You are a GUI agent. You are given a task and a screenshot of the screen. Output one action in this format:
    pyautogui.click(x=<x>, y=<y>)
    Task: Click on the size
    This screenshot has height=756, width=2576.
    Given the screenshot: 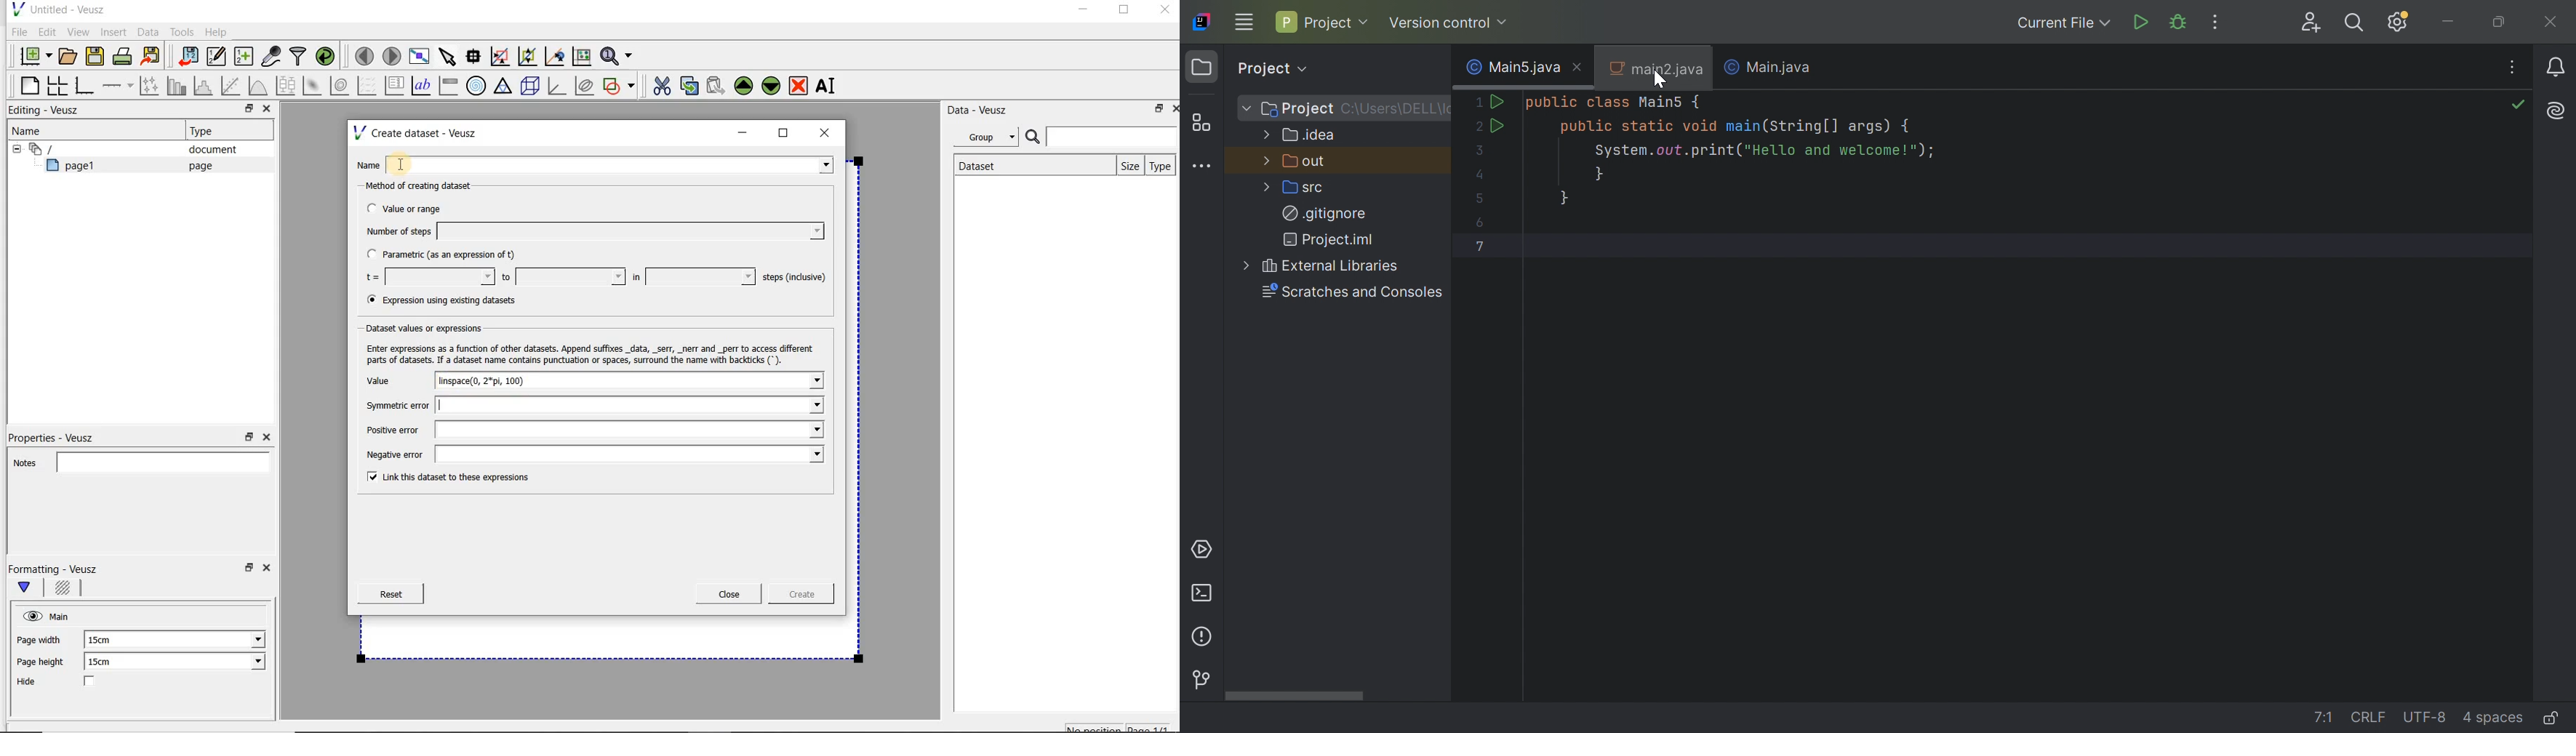 What is the action you would take?
    pyautogui.click(x=1127, y=164)
    